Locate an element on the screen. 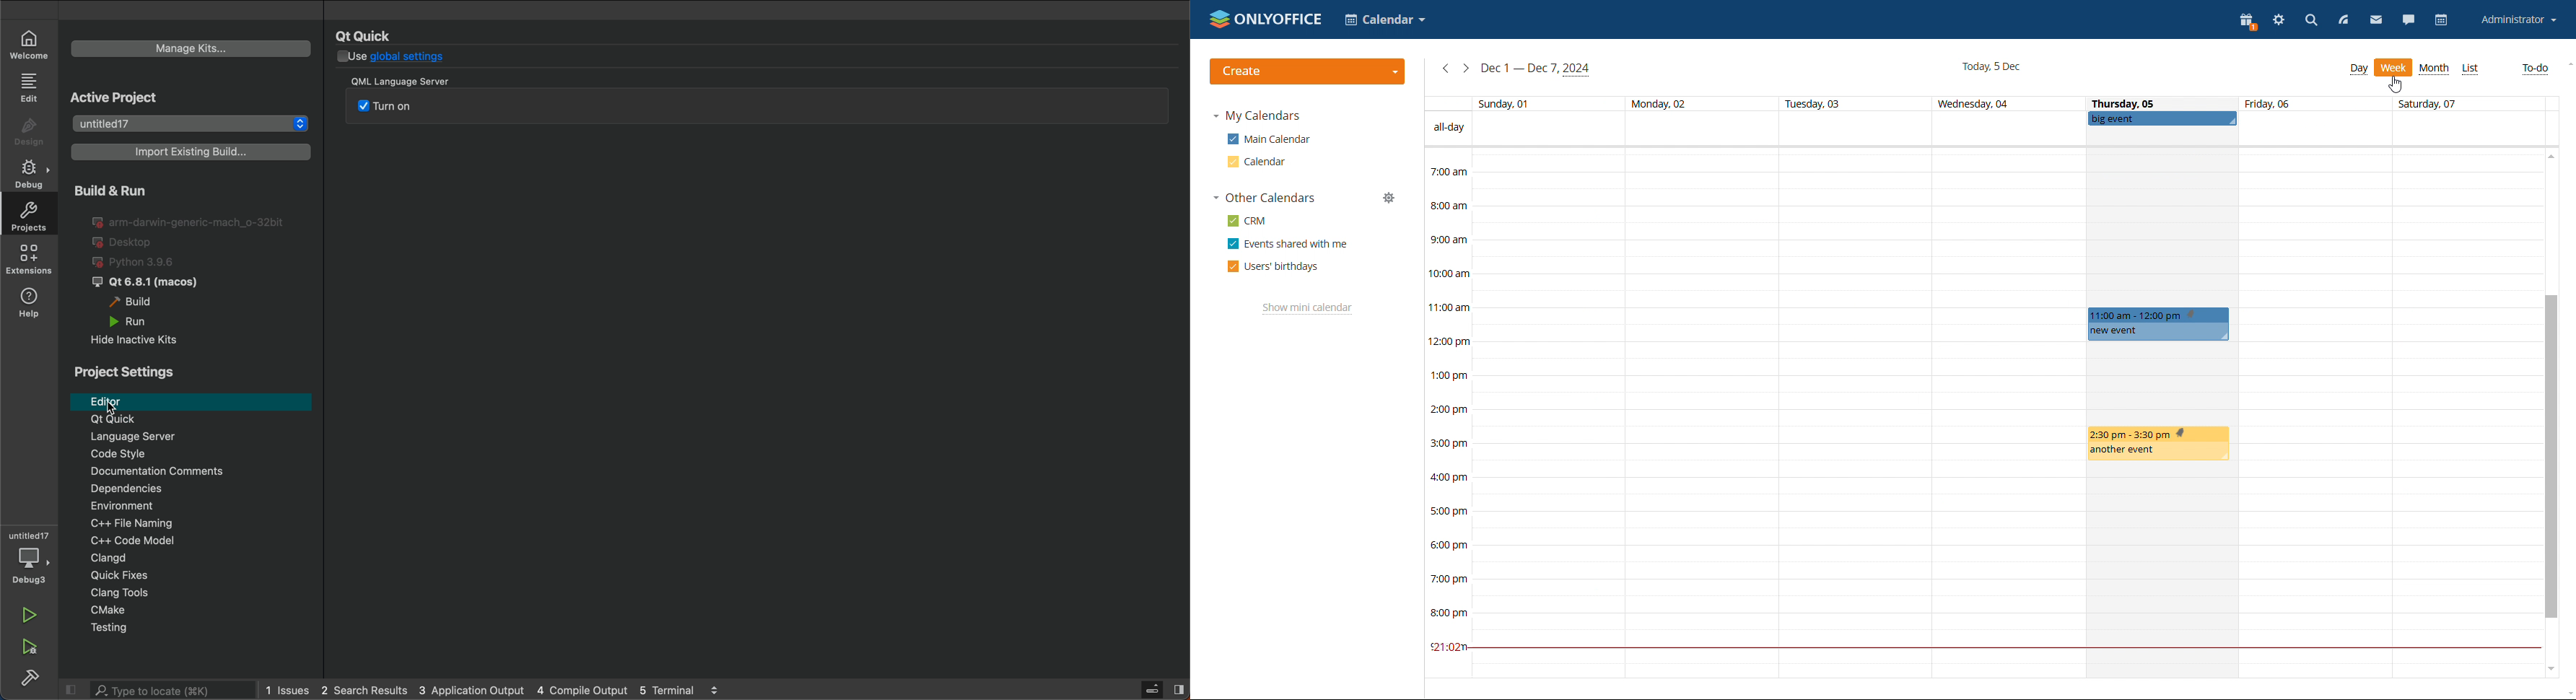 This screenshot has height=700, width=2576. build and run is located at coordinates (107, 190).